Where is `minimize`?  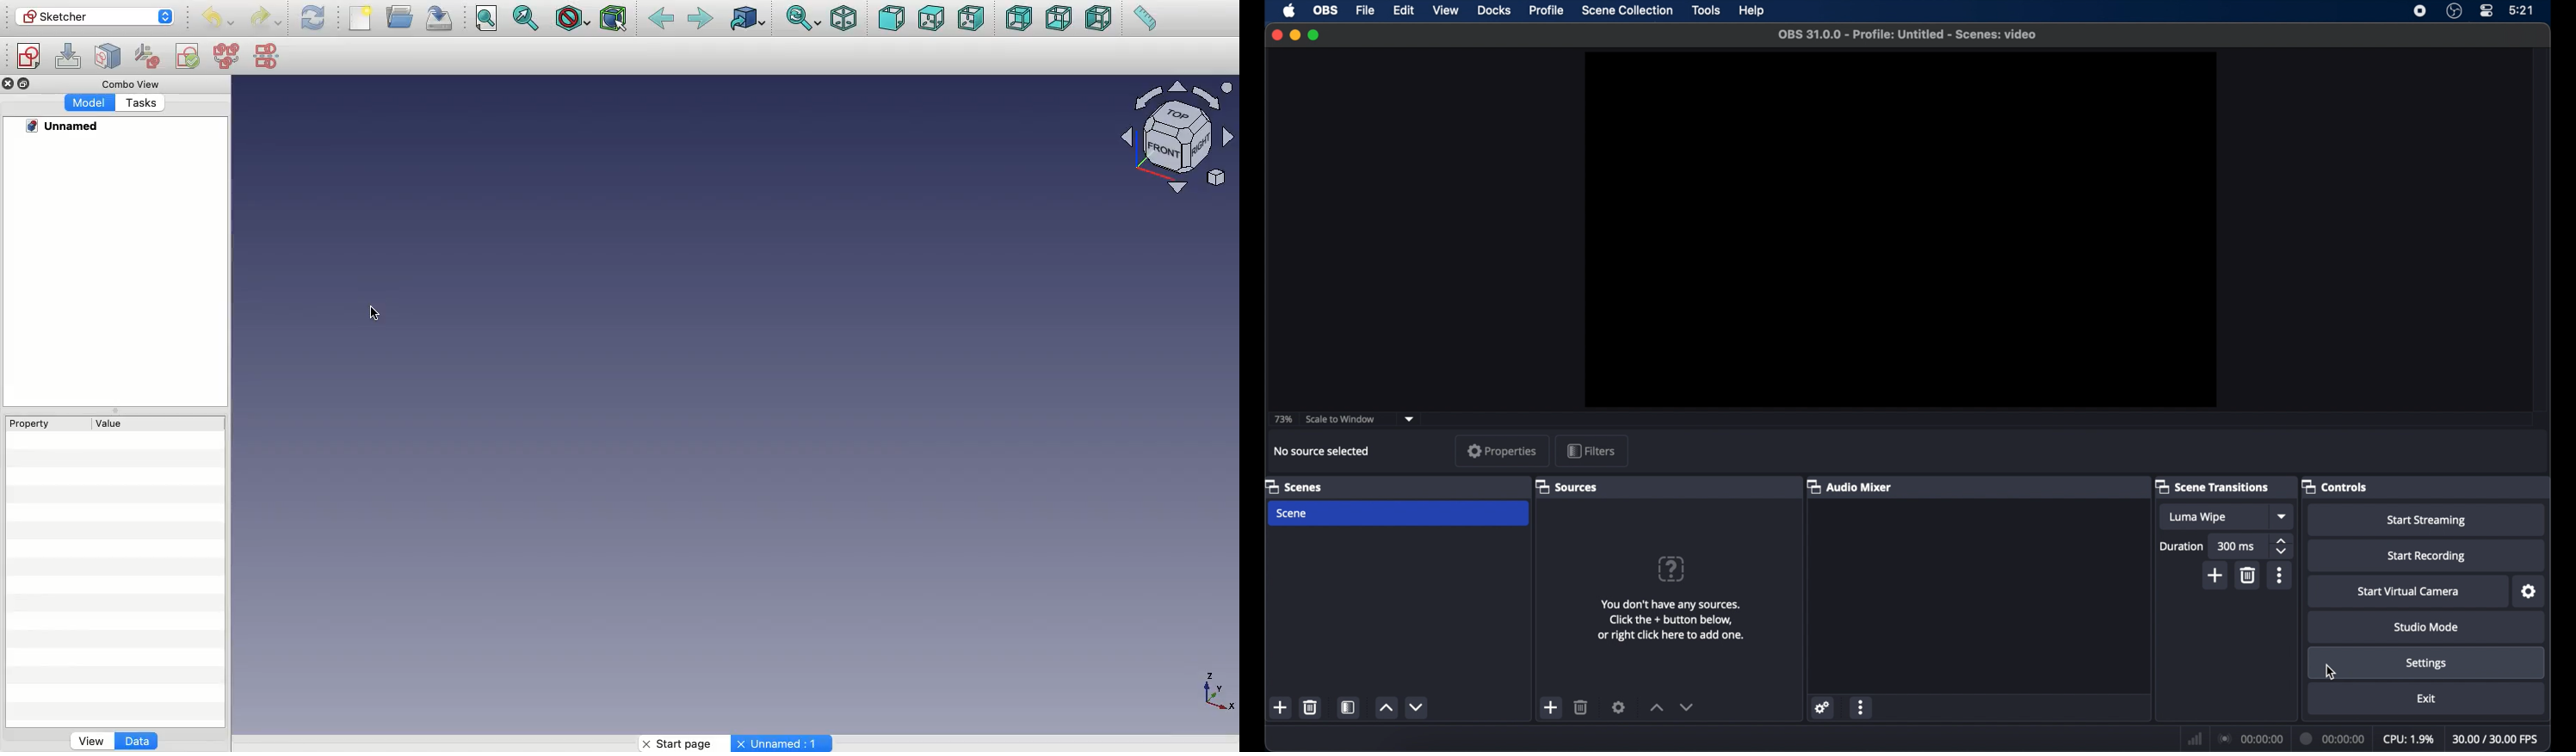 minimize is located at coordinates (1295, 35).